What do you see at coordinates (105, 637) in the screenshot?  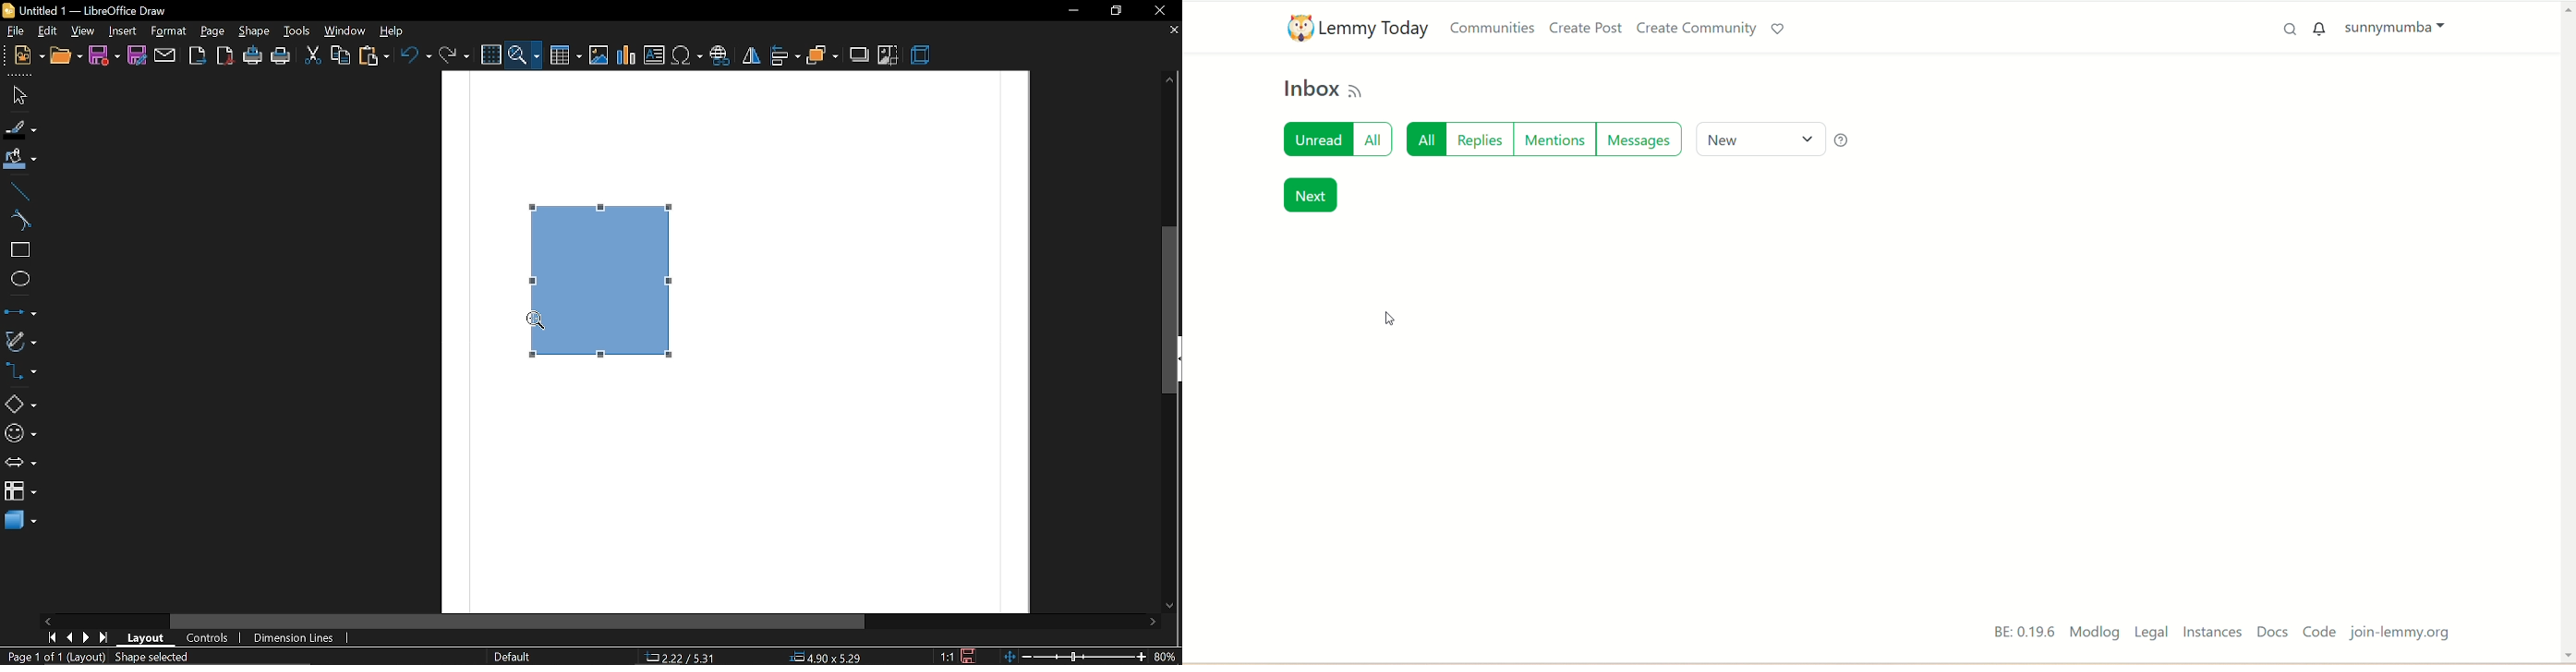 I see `go to last page` at bounding box center [105, 637].